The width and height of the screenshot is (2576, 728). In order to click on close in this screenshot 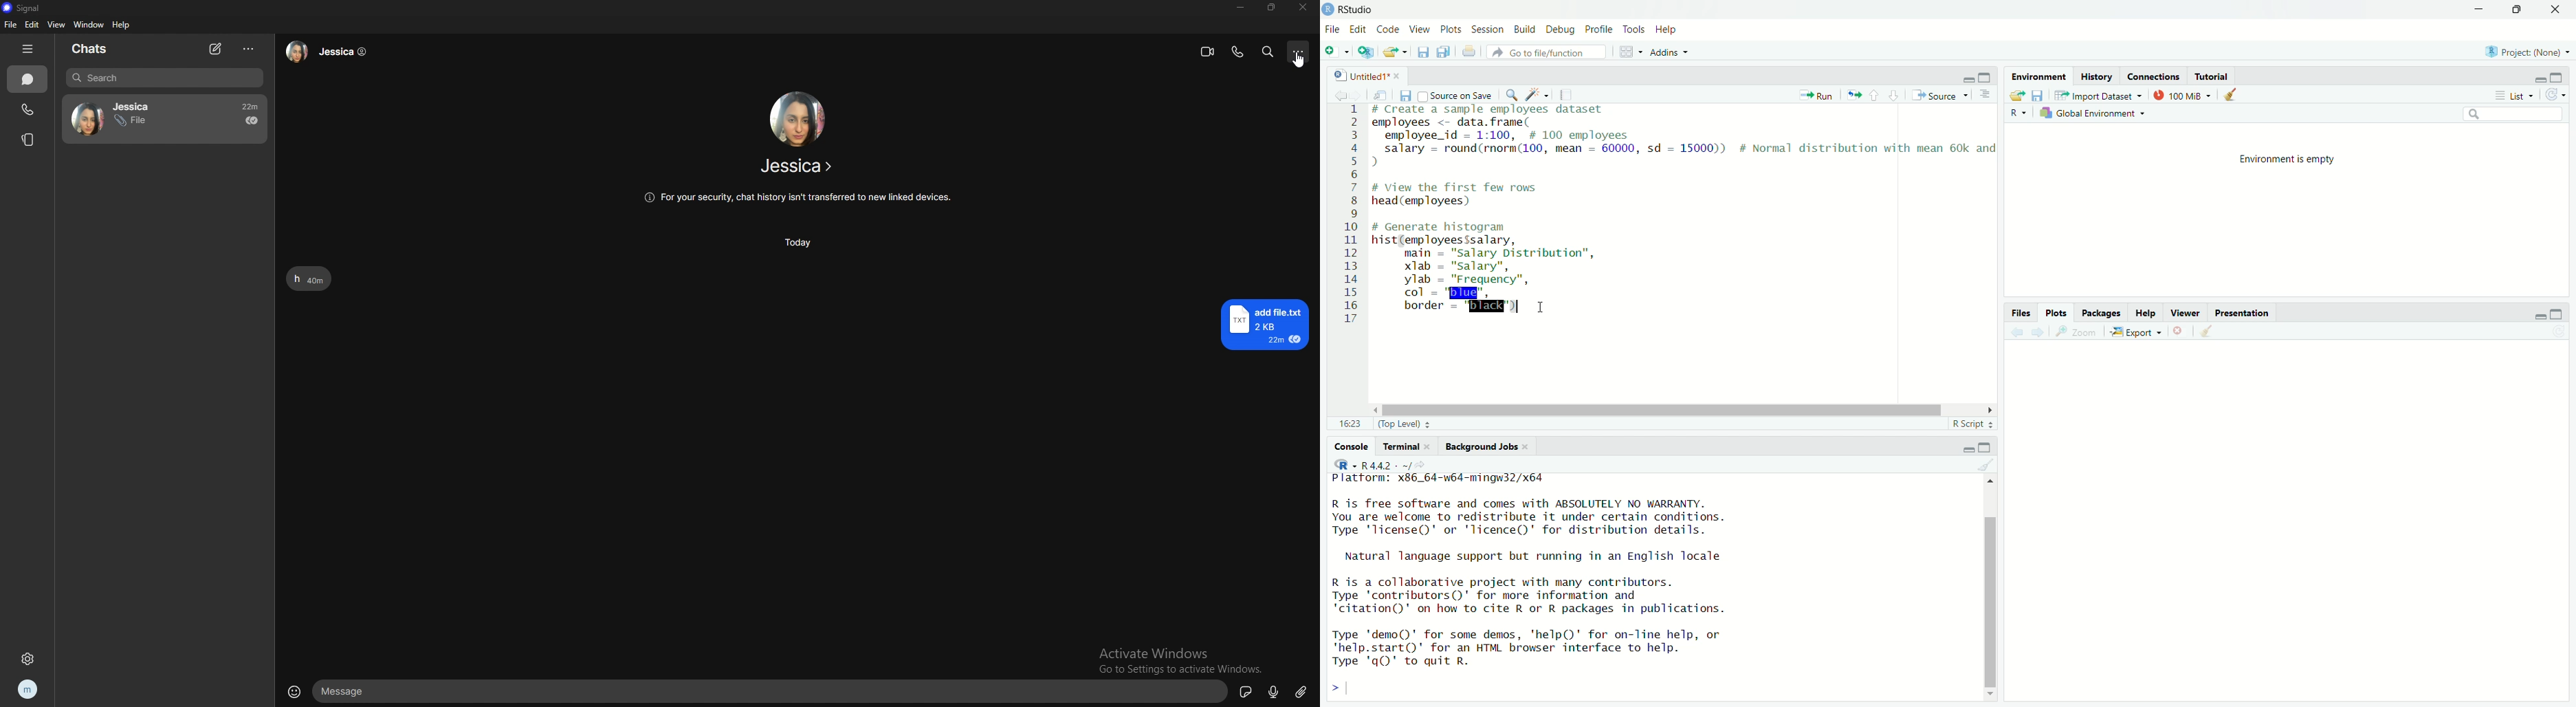, I will do `click(1398, 76)`.